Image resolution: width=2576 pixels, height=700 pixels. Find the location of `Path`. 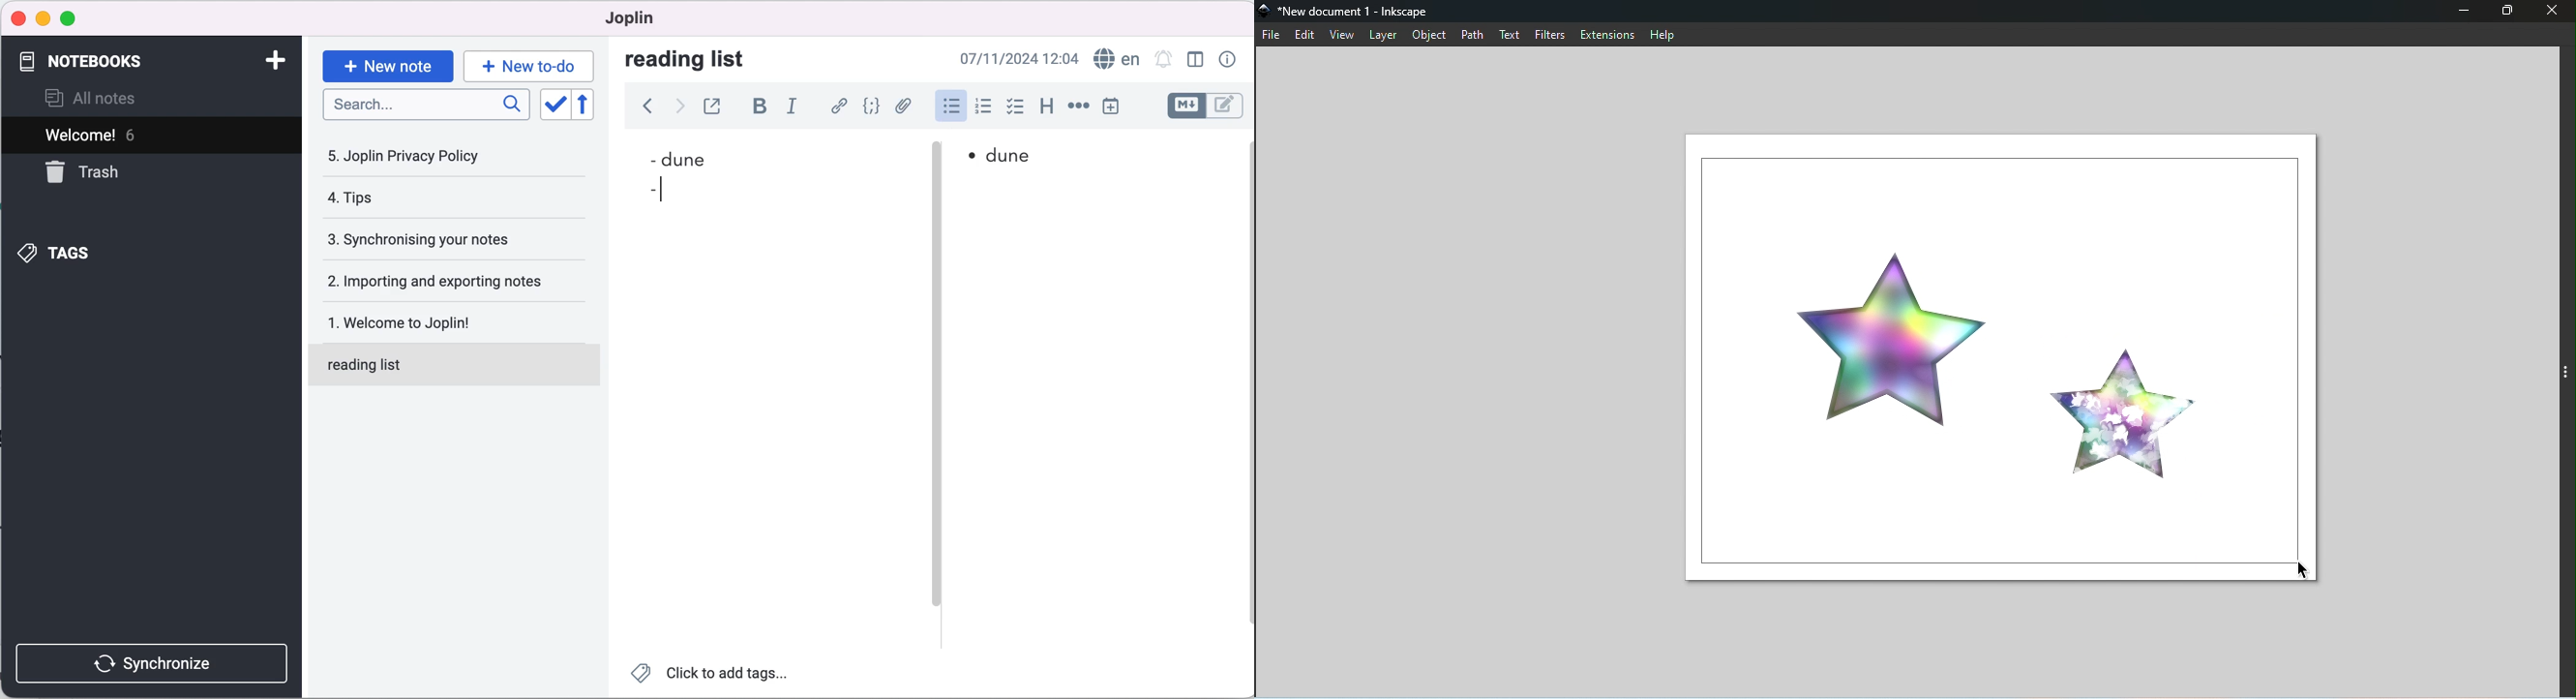

Path is located at coordinates (1475, 35).